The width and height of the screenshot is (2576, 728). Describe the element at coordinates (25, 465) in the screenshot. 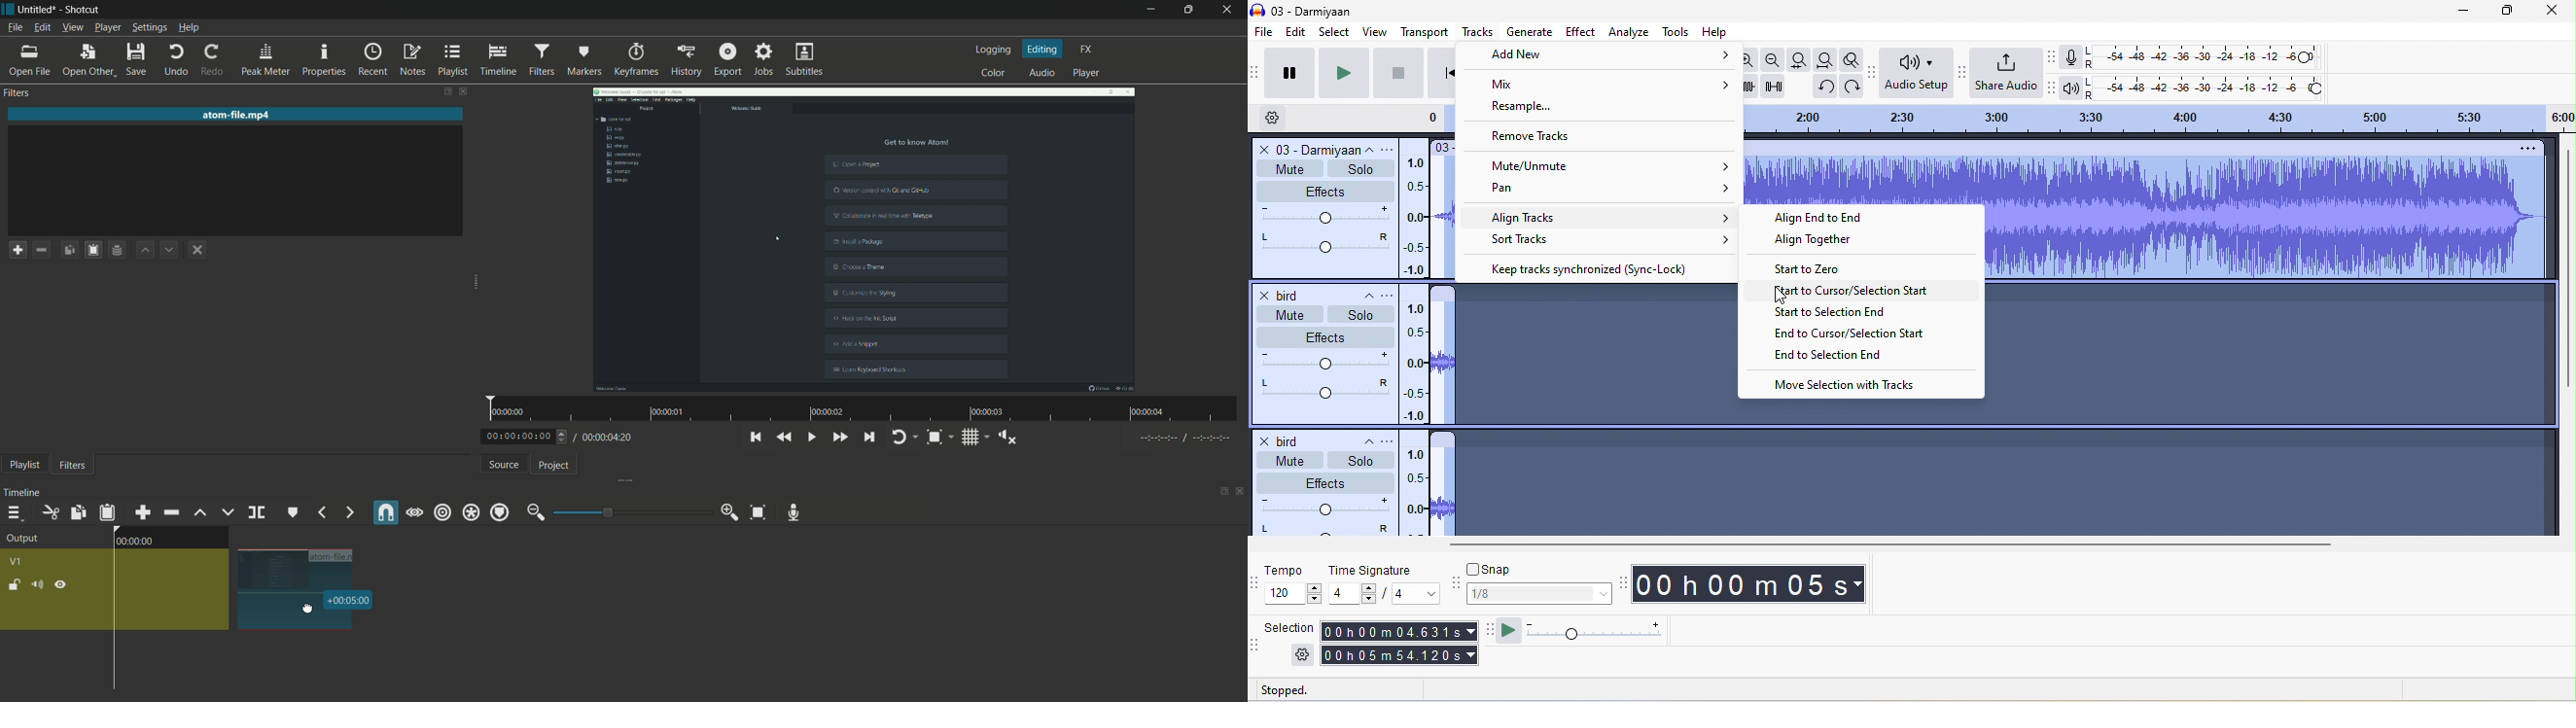

I see `playlist` at that location.